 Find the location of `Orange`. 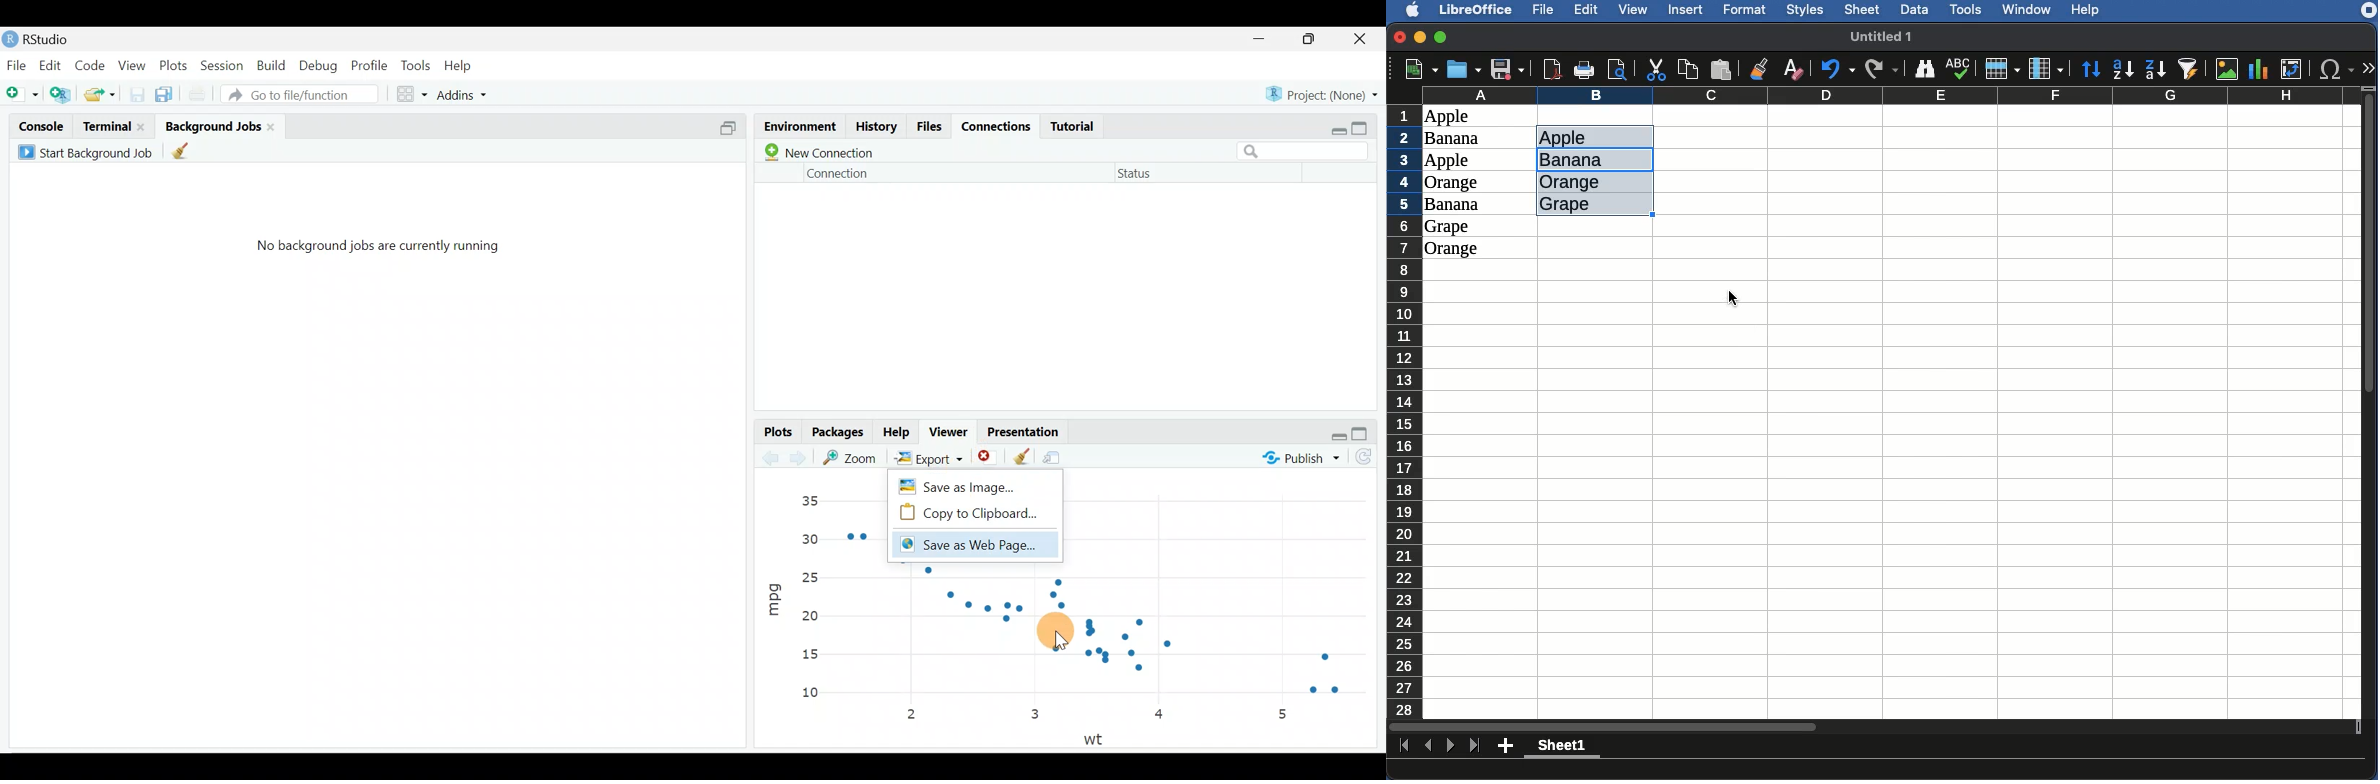

Orange is located at coordinates (1453, 183).